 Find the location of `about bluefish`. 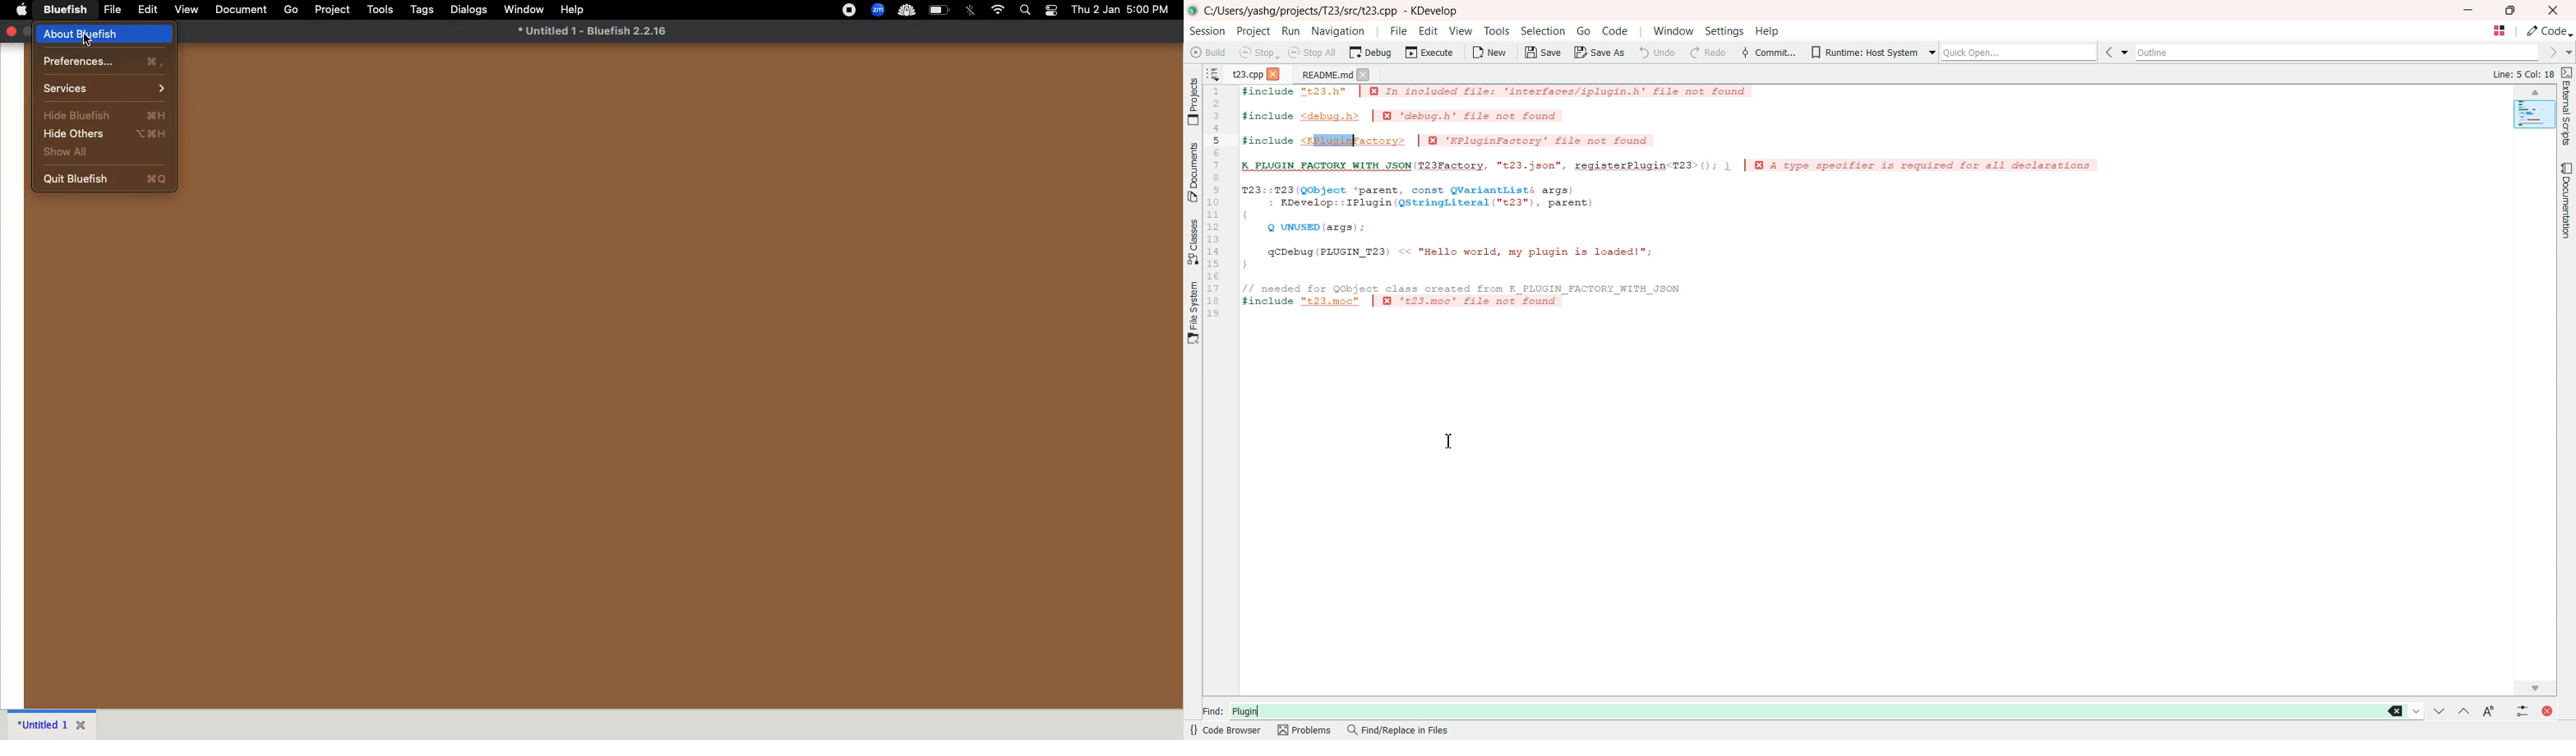

about bluefish is located at coordinates (84, 34).